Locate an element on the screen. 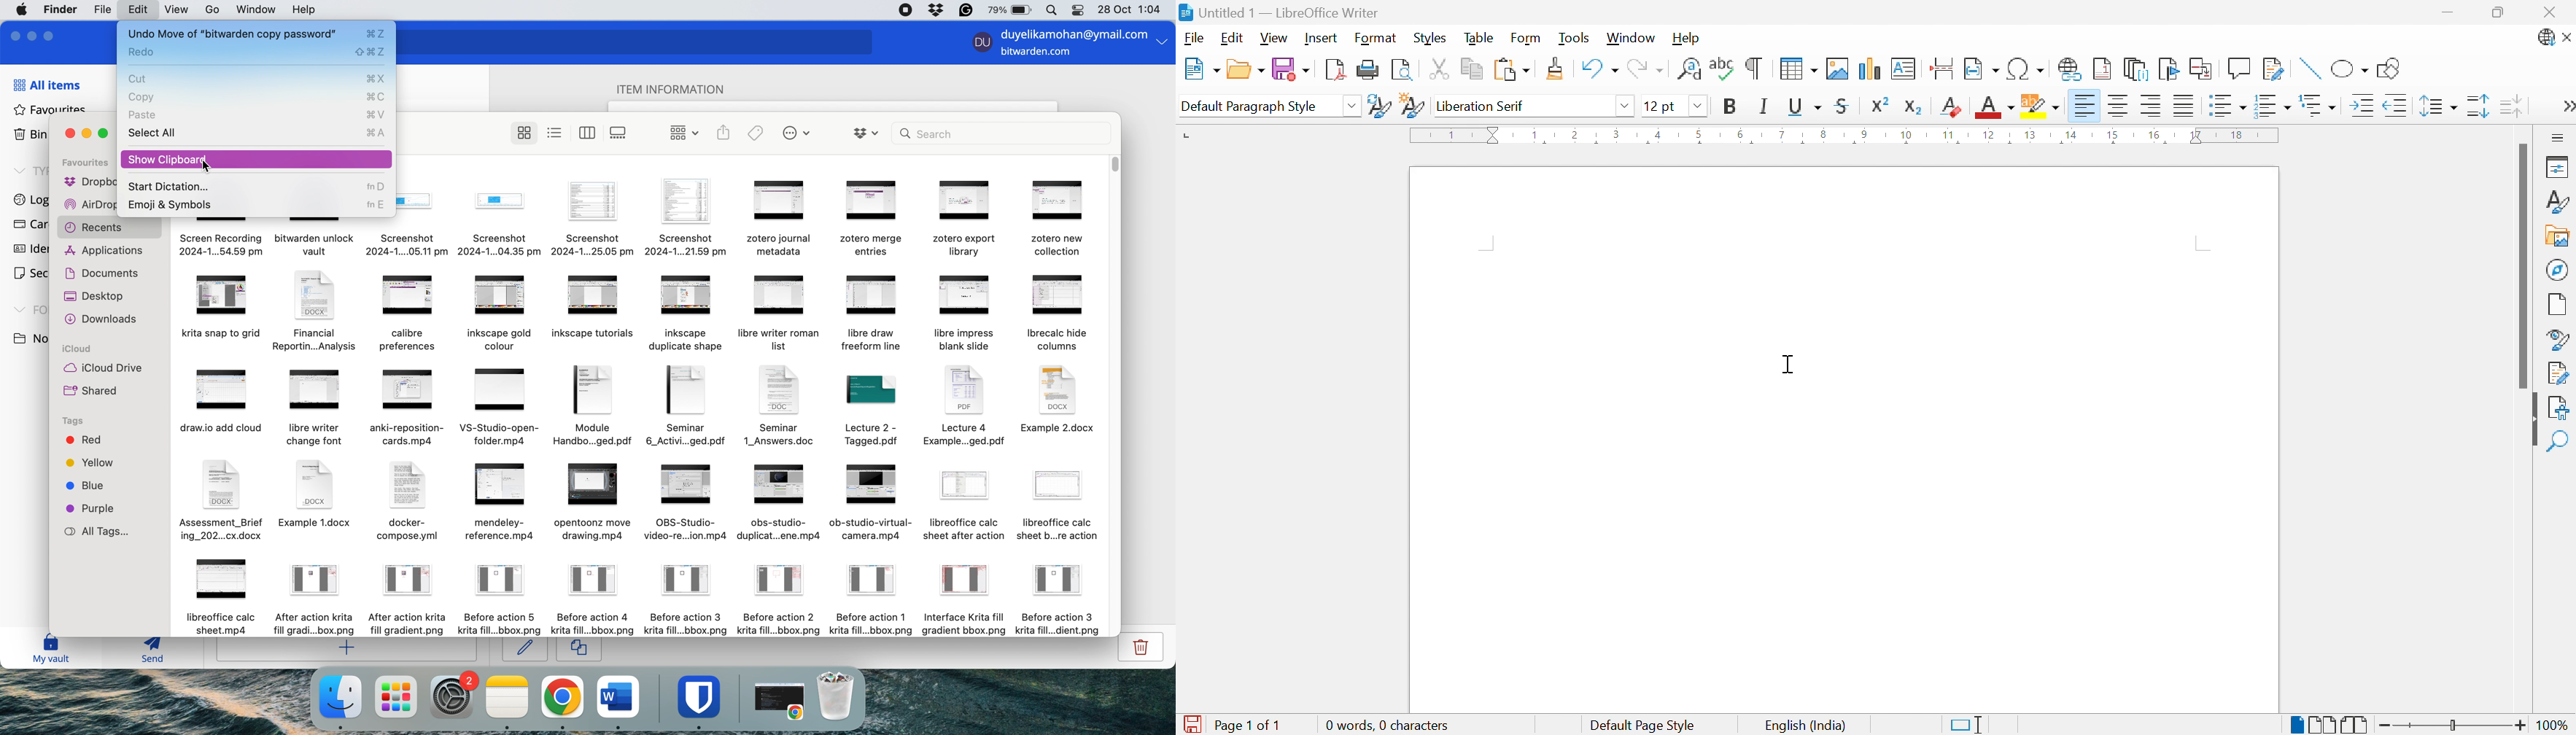  Sidebar settings is located at coordinates (2559, 137).